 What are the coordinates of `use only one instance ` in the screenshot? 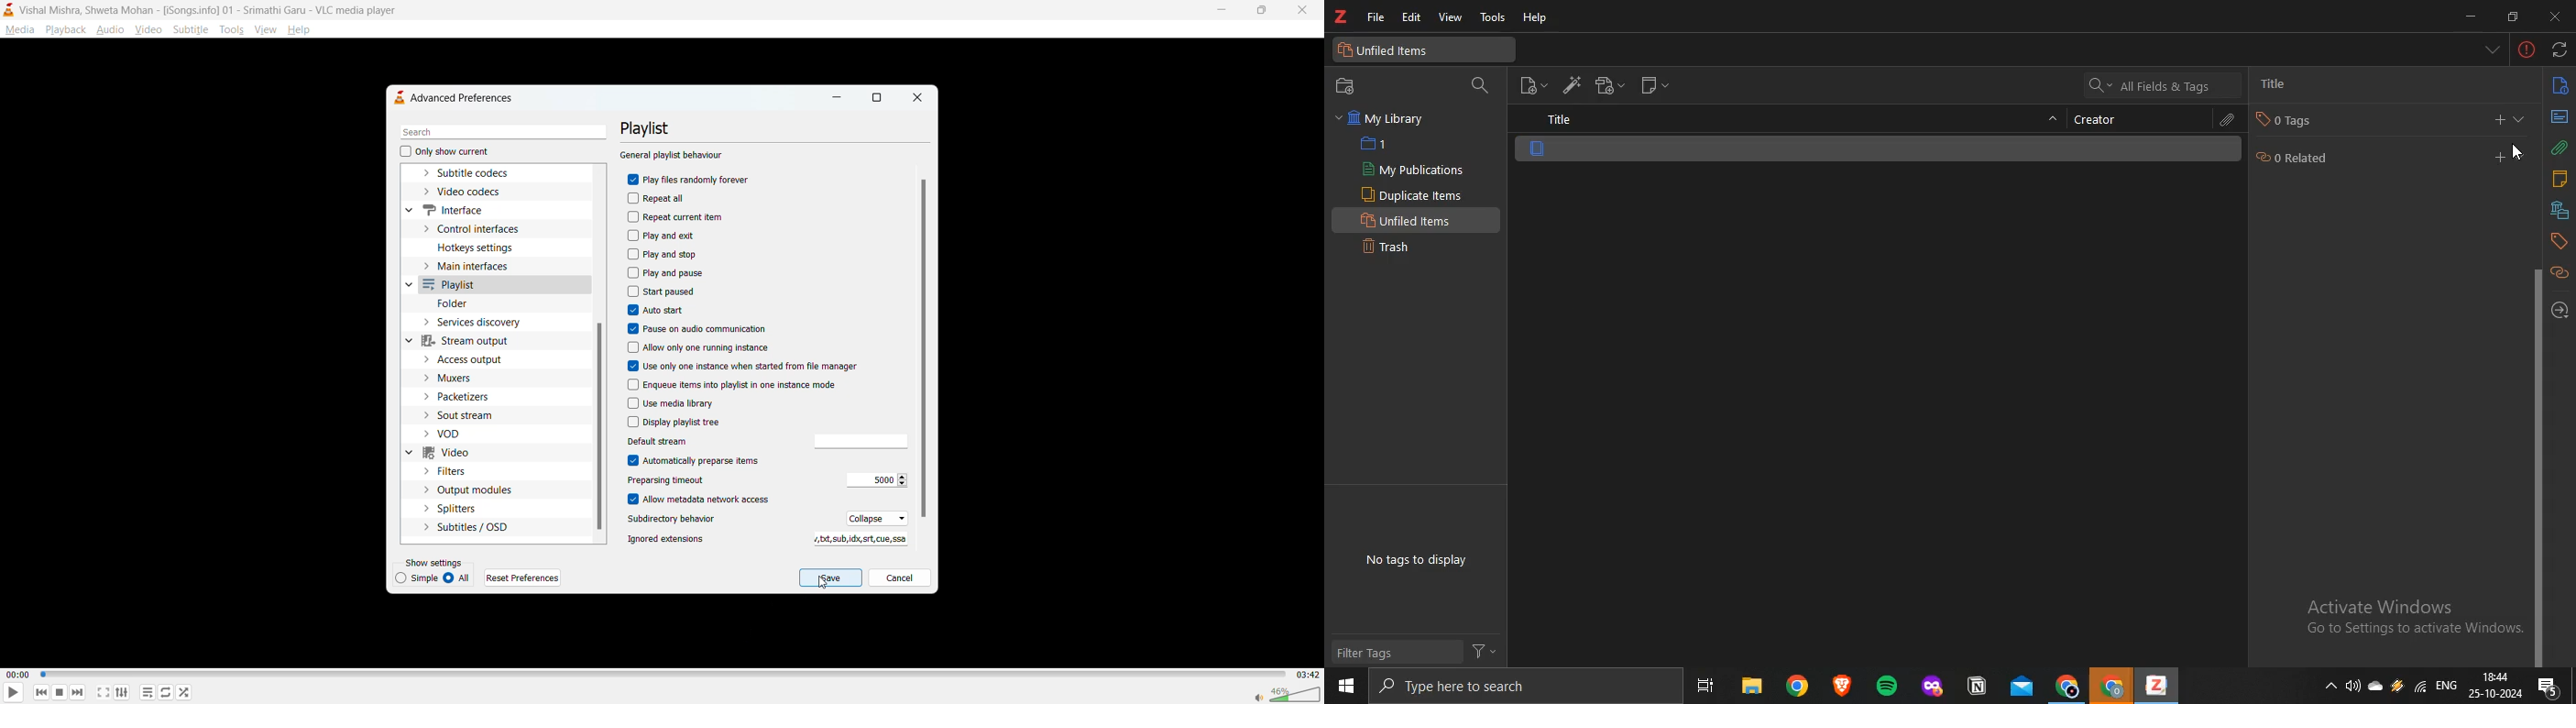 It's located at (744, 366).